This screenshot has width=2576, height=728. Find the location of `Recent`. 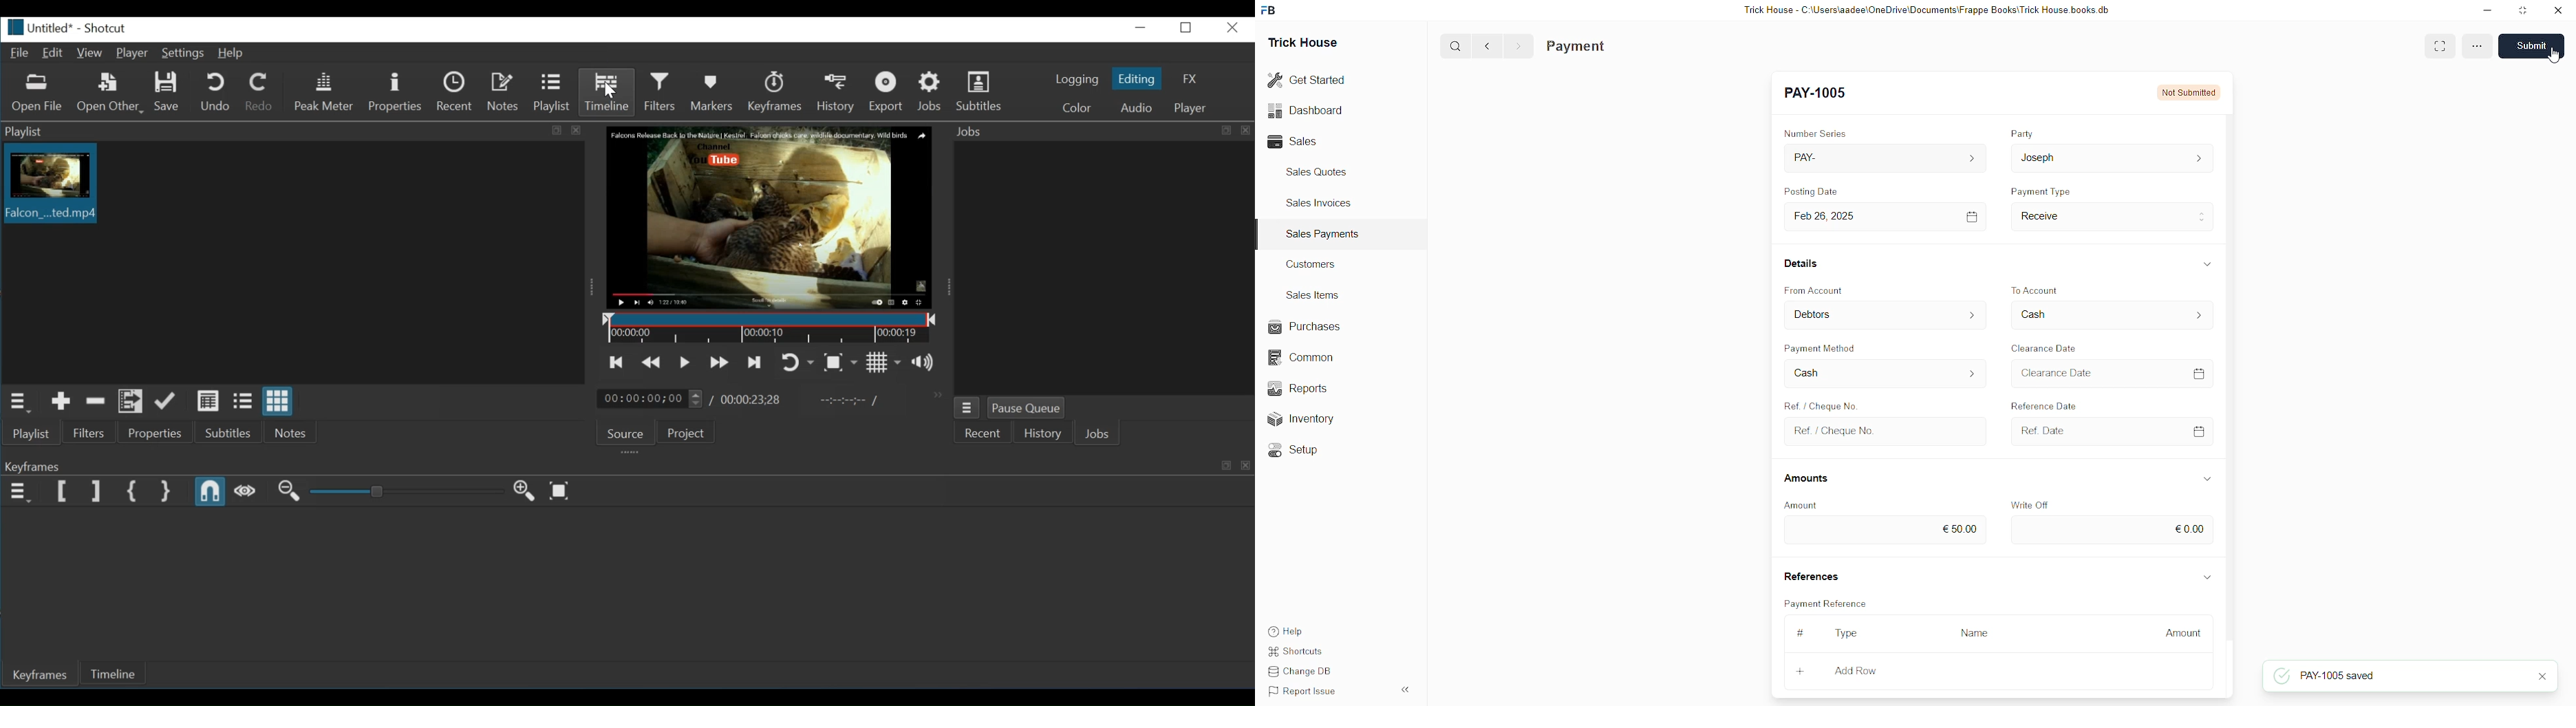

Recent is located at coordinates (981, 435).